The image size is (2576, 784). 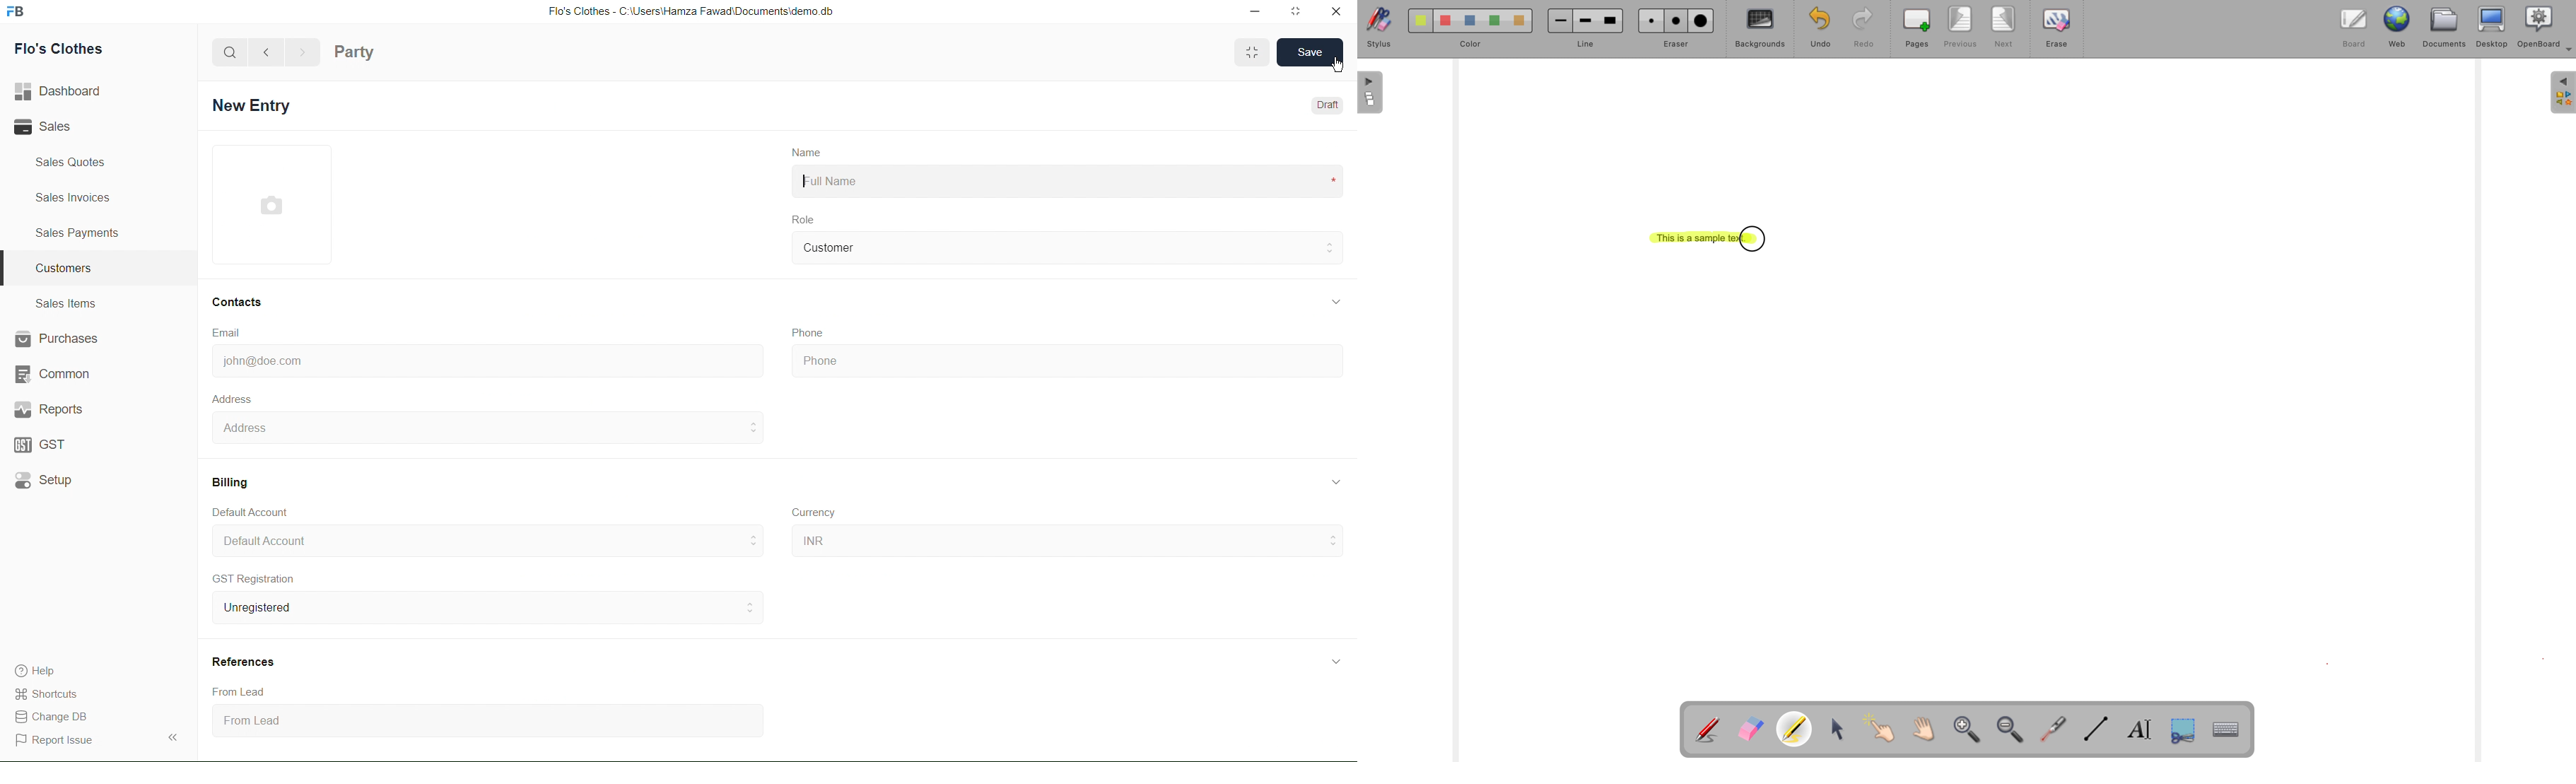 What do you see at coordinates (1050, 361) in the screenshot?
I see `phone` at bounding box center [1050, 361].